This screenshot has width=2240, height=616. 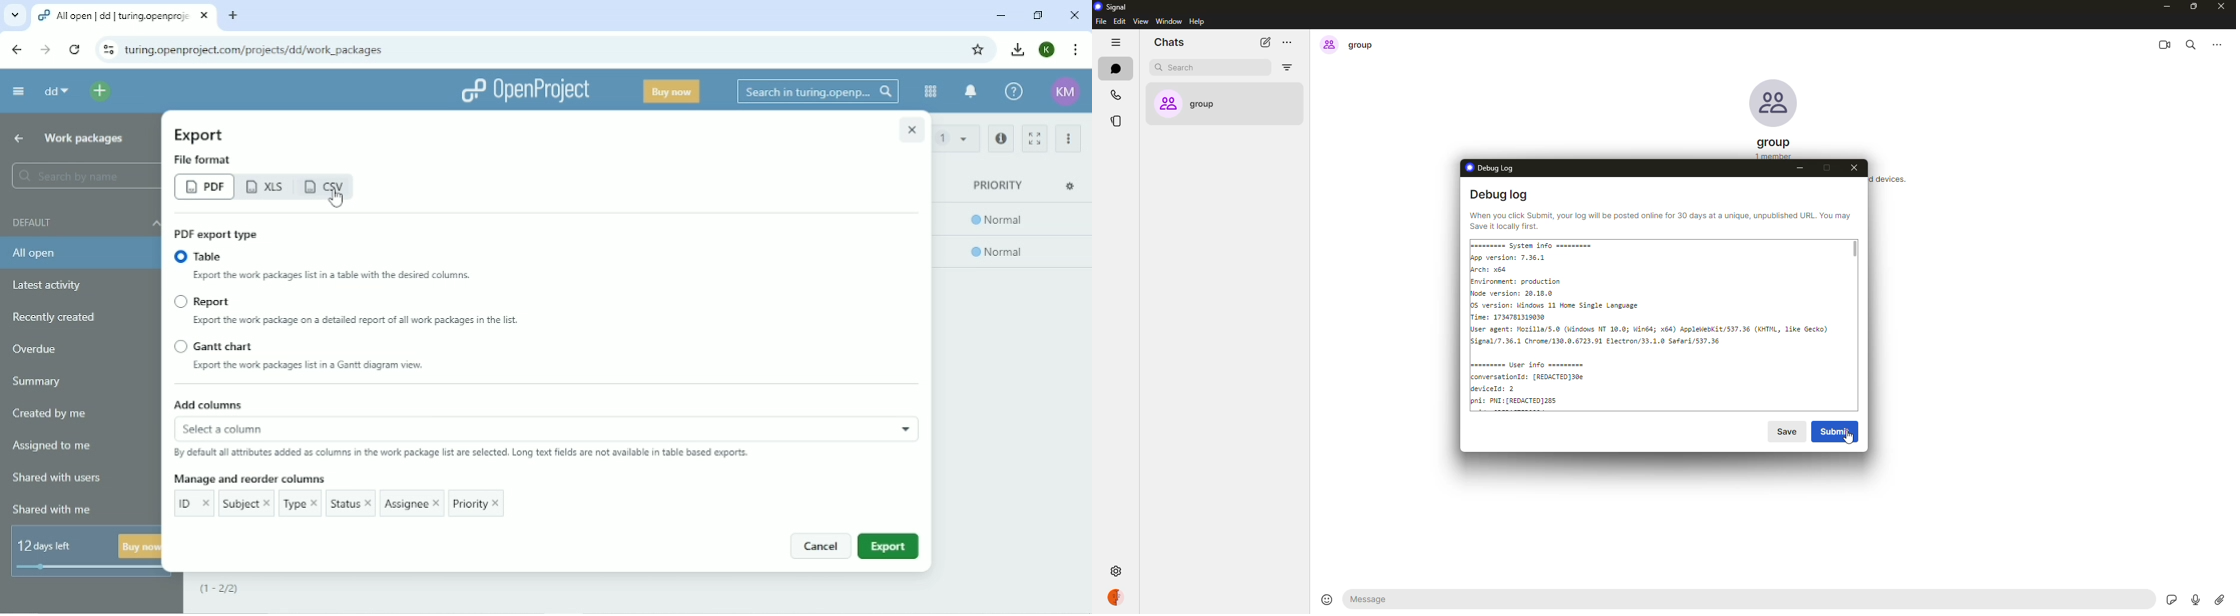 What do you see at coordinates (53, 285) in the screenshot?
I see `Latest activity` at bounding box center [53, 285].